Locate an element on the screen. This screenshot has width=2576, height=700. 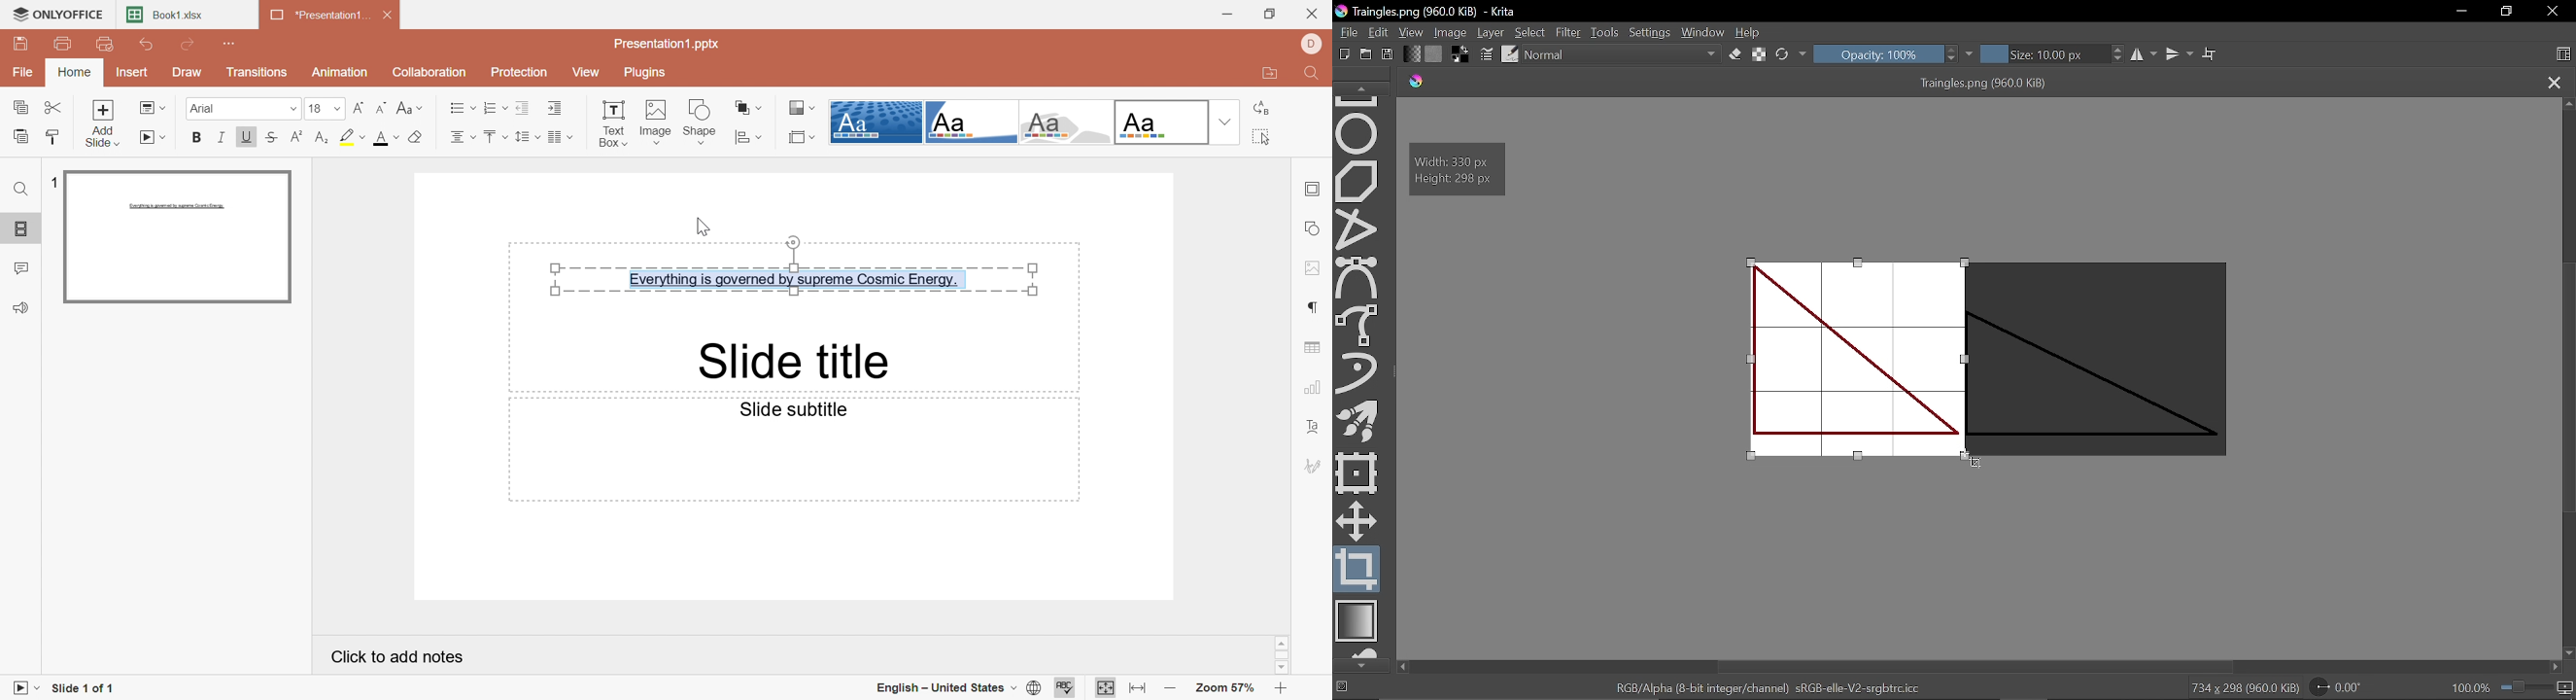
Quick Print is located at coordinates (106, 44).